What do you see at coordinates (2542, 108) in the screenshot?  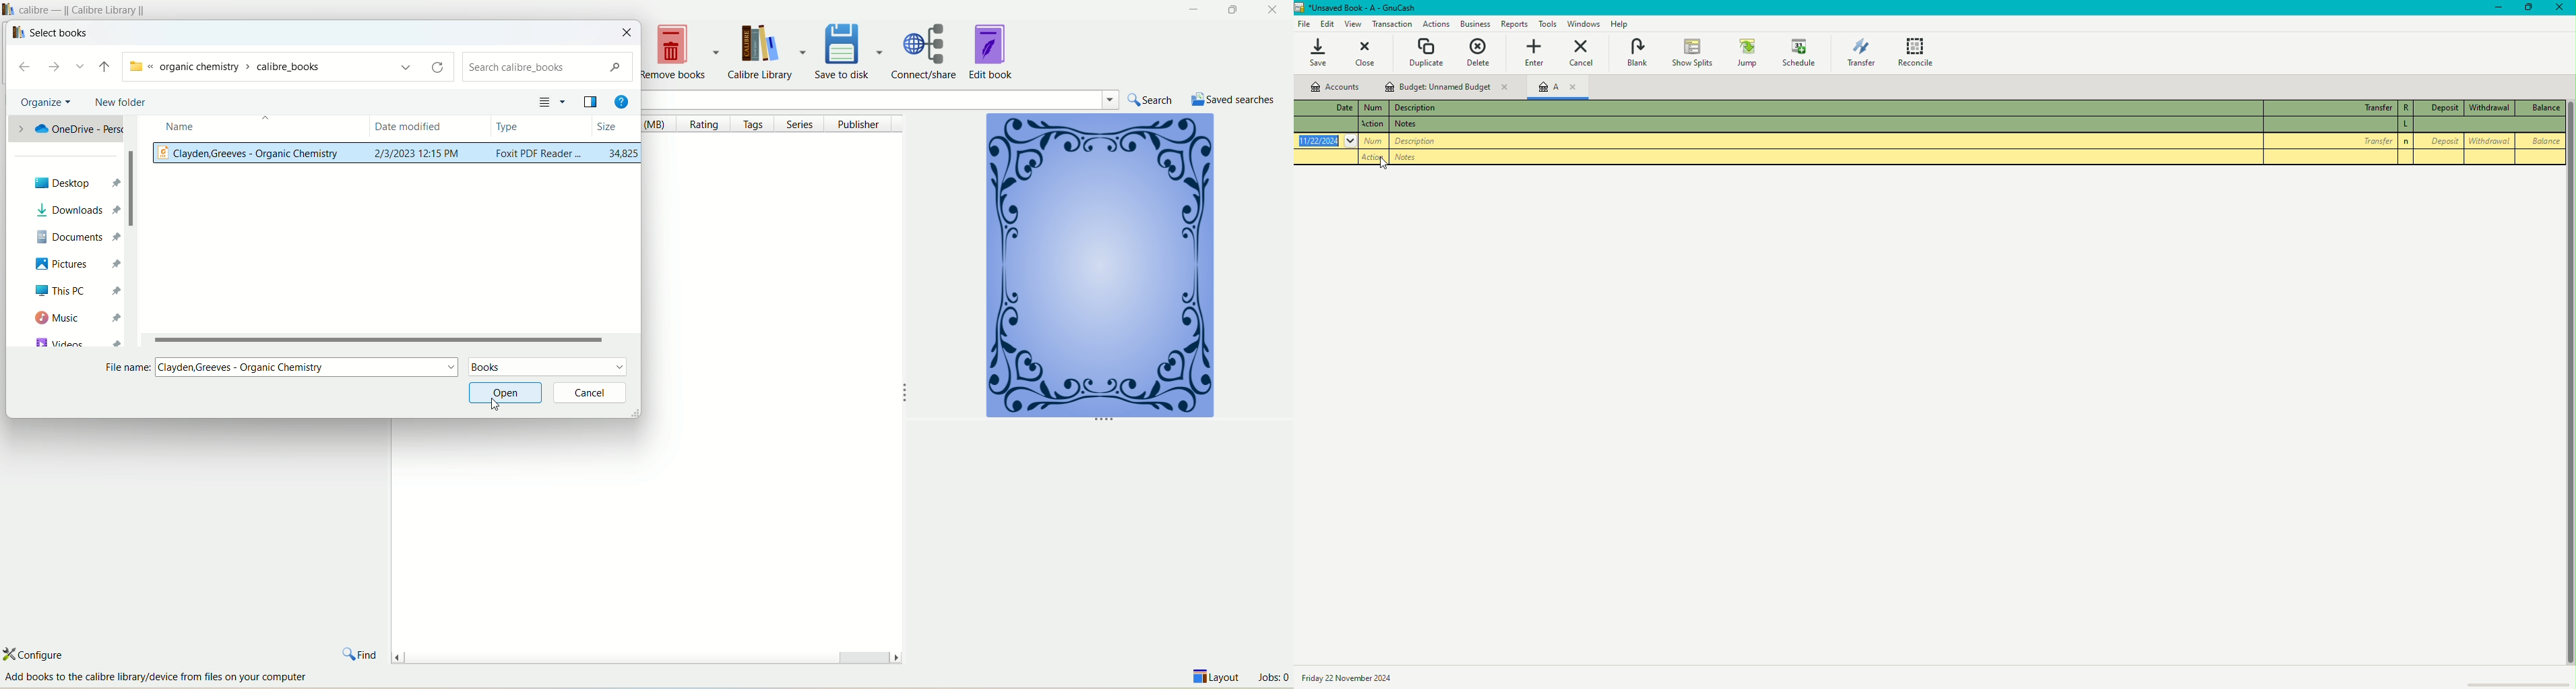 I see `Balance` at bounding box center [2542, 108].